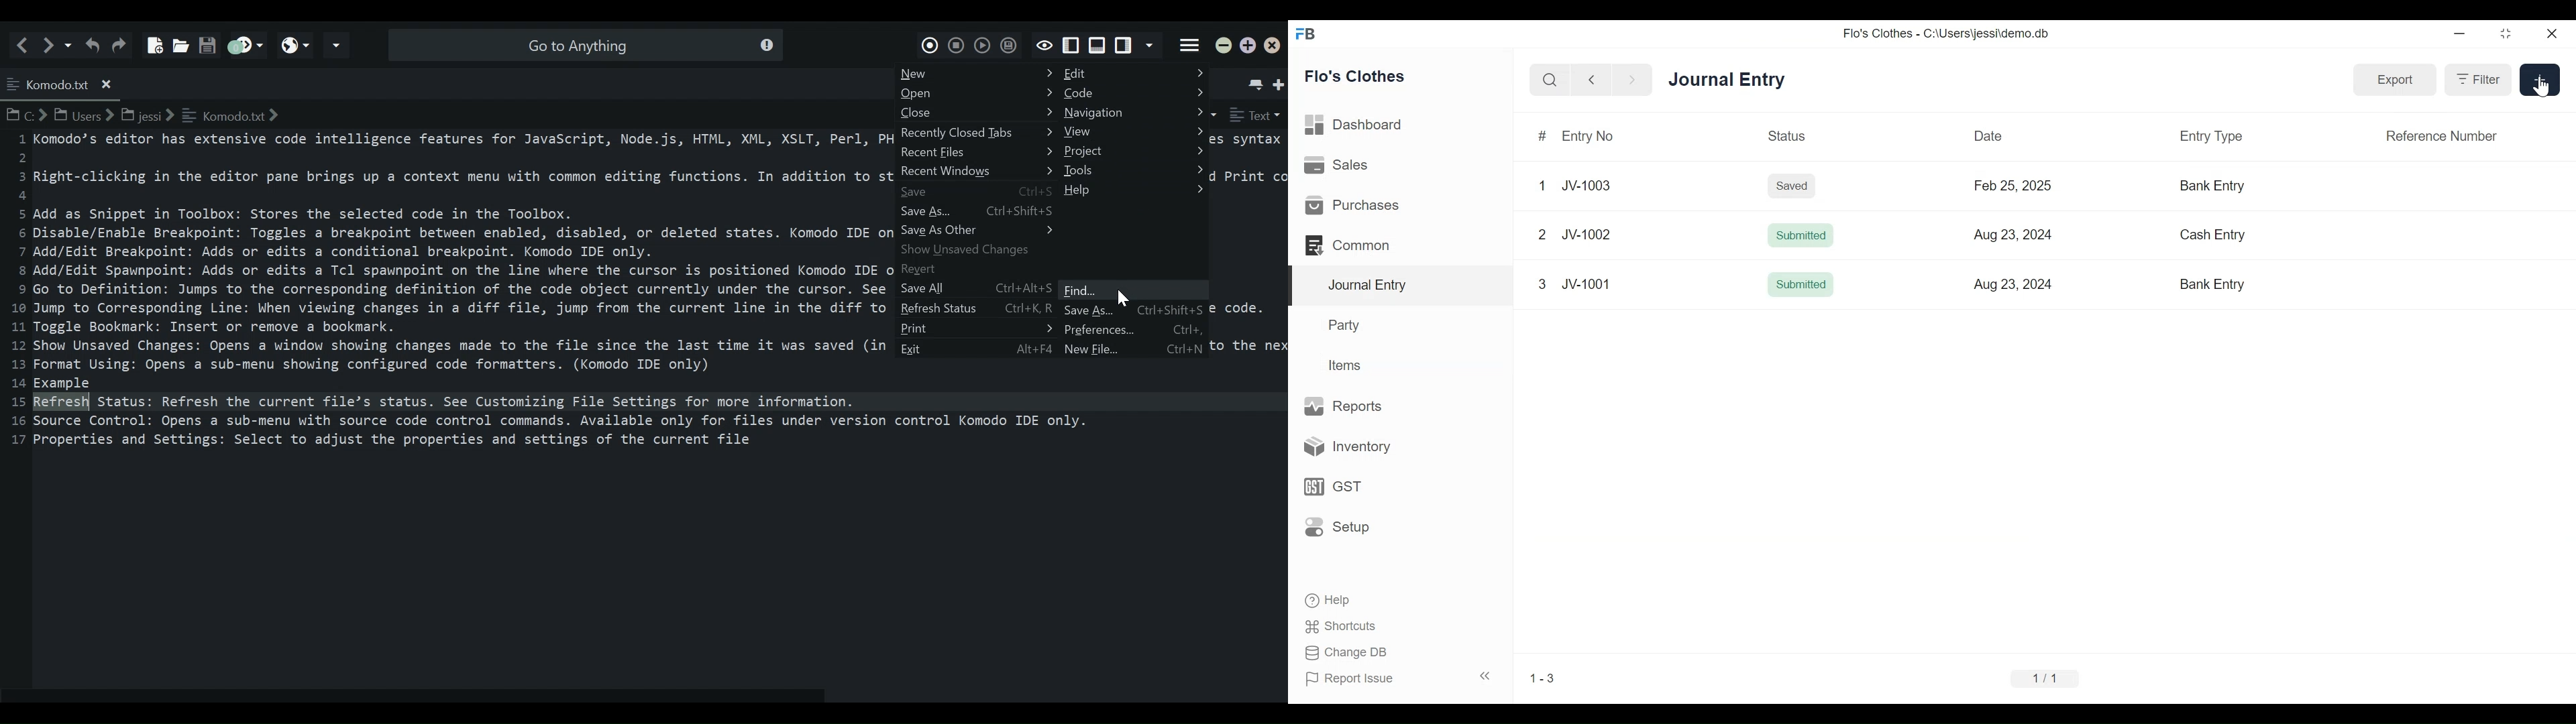 This screenshot has width=2576, height=728. I want to click on Date, so click(1986, 135).